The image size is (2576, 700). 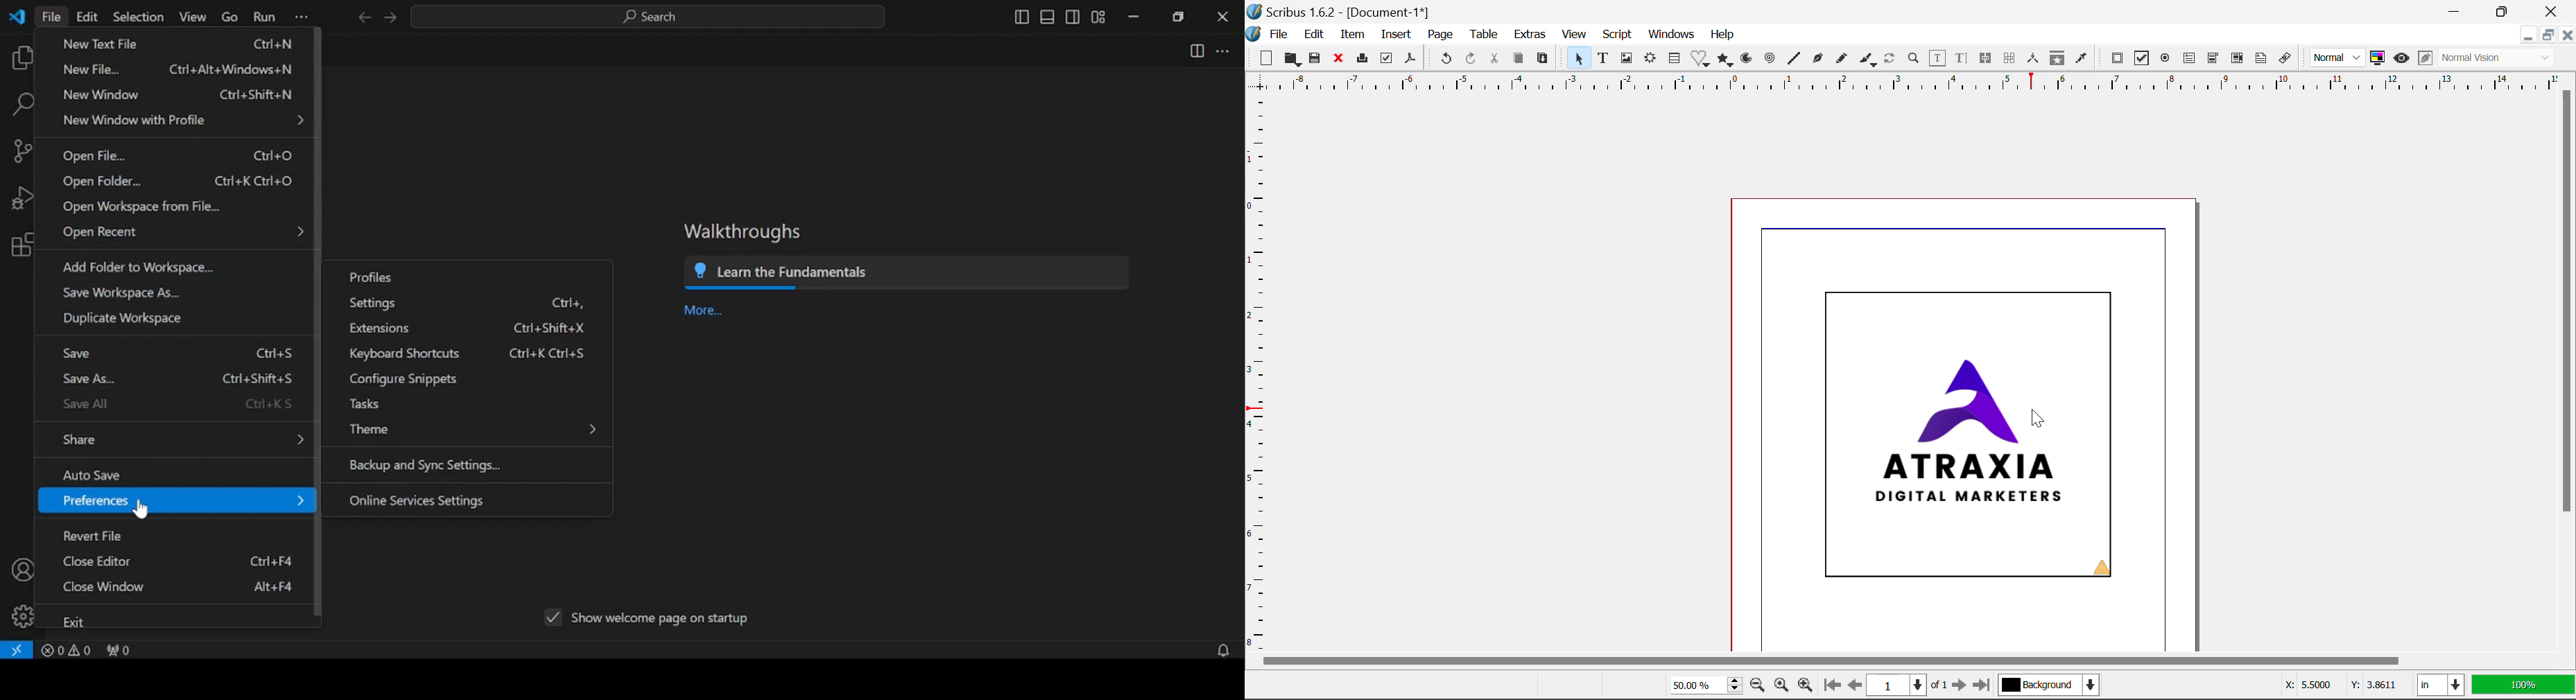 What do you see at coordinates (405, 355) in the screenshot?
I see `keyboard shortcuts` at bounding box center [405, 355].